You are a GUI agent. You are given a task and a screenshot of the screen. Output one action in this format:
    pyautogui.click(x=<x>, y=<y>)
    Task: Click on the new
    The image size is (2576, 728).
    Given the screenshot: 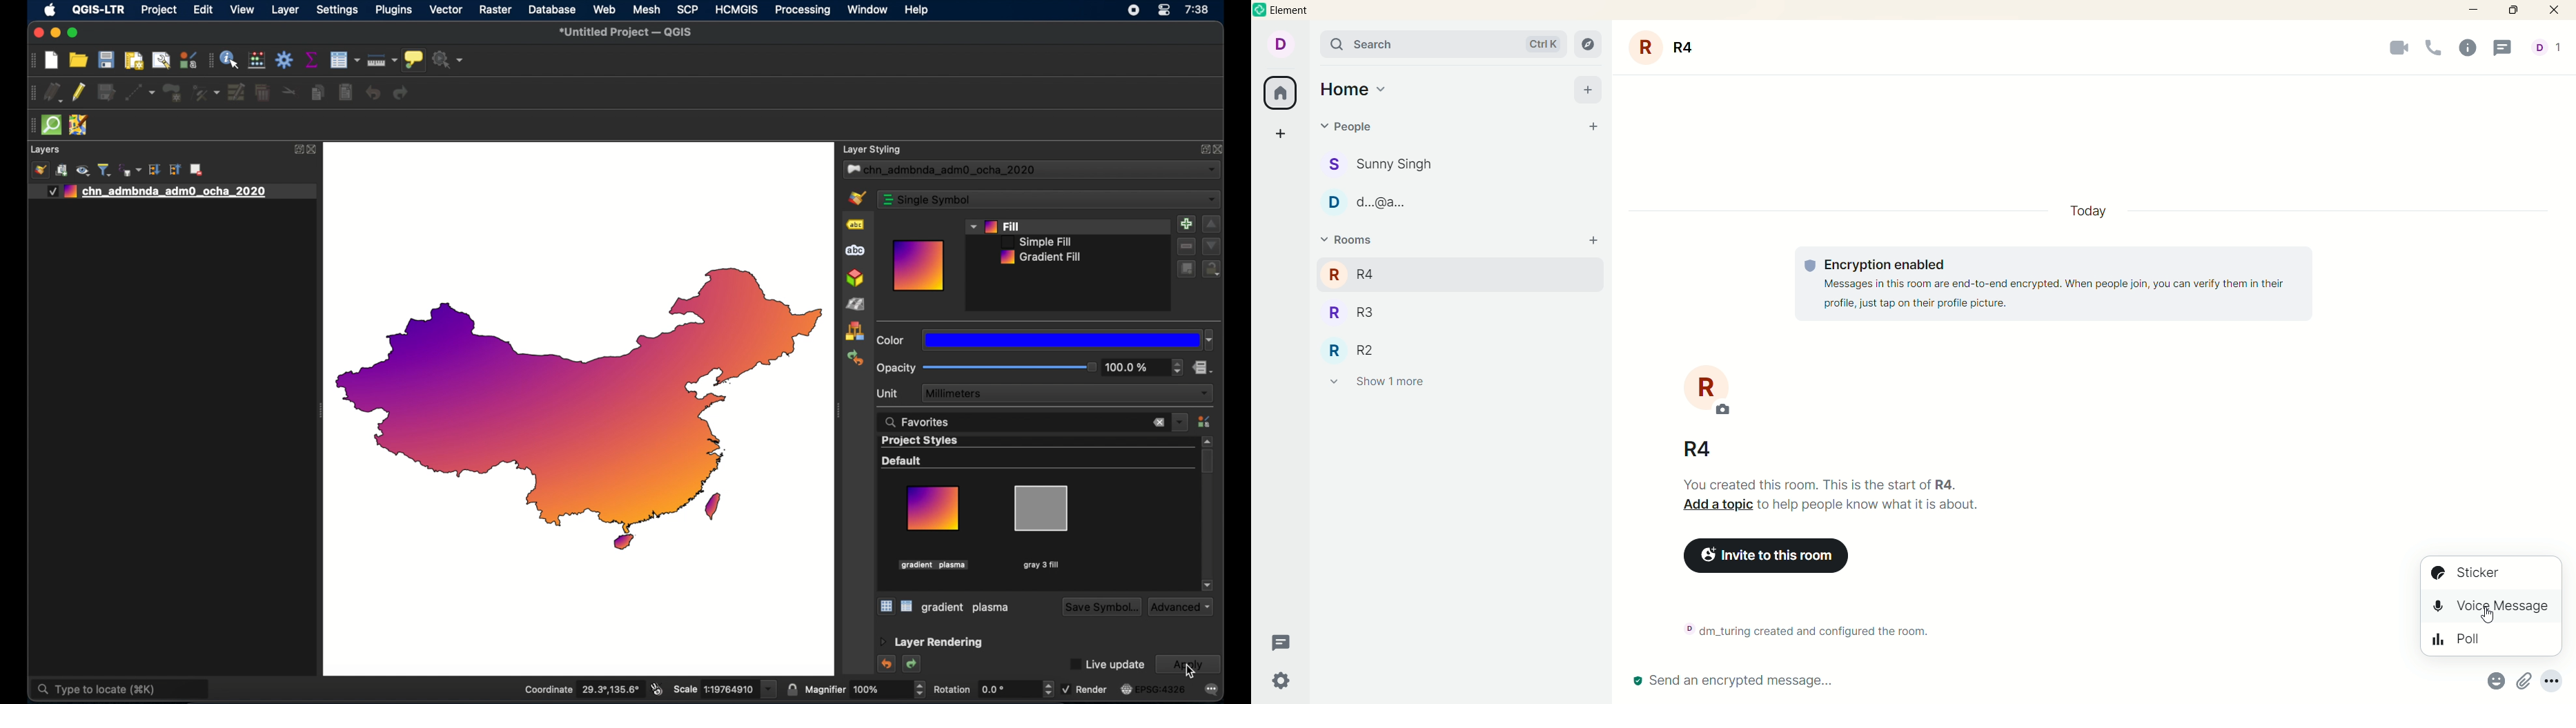 What is the action you would take?
    pyautogui.click(x=52, y=61)
    